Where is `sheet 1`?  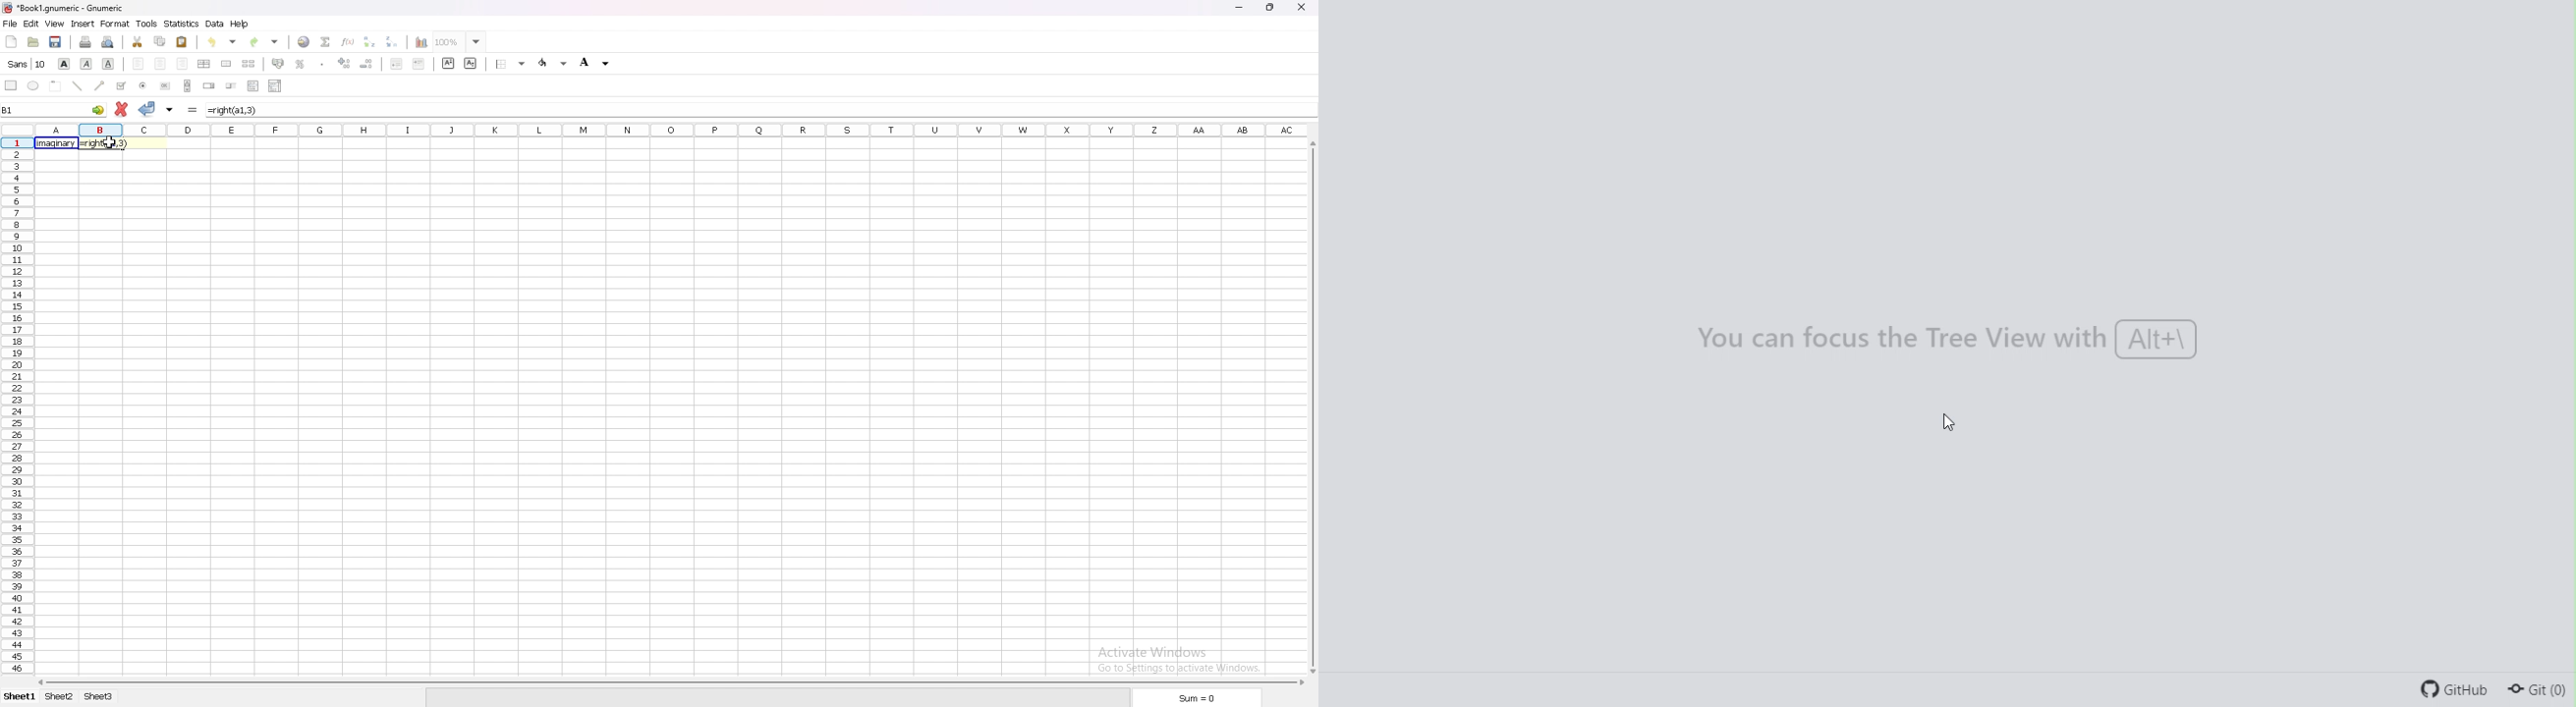
sheet 1 is located at coordinates (20, 698).